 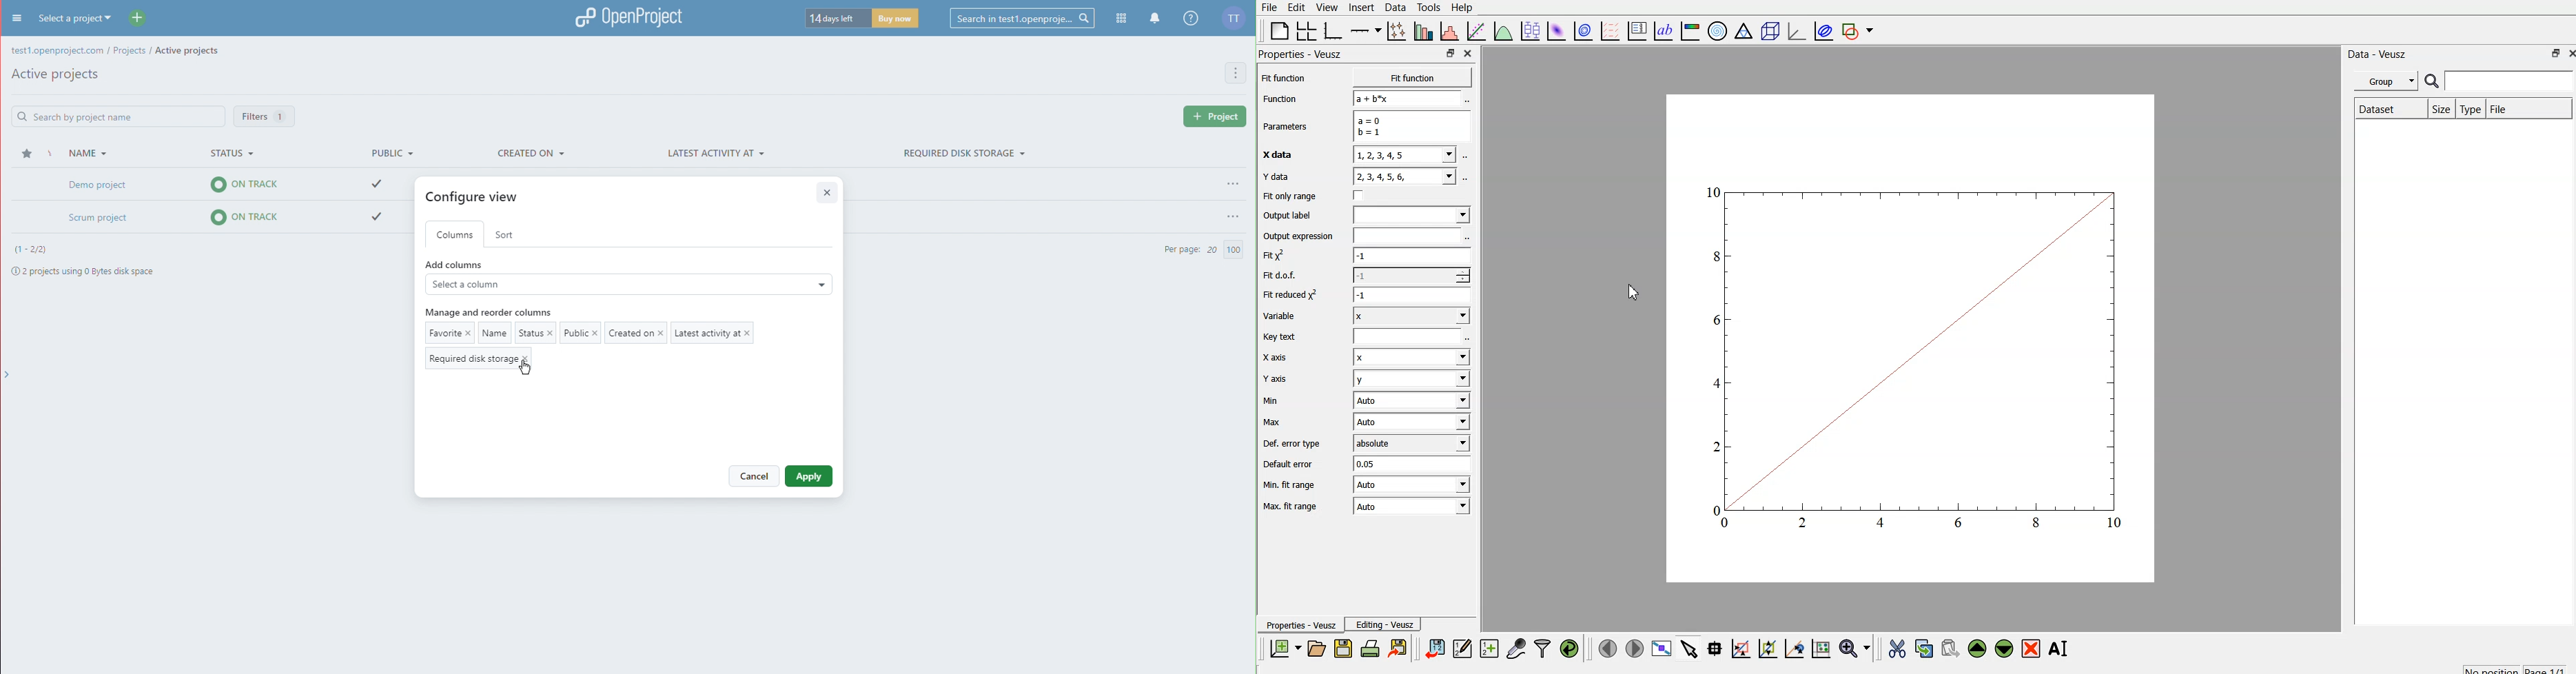 I want to click on Columns , so click(x=458, y=234).